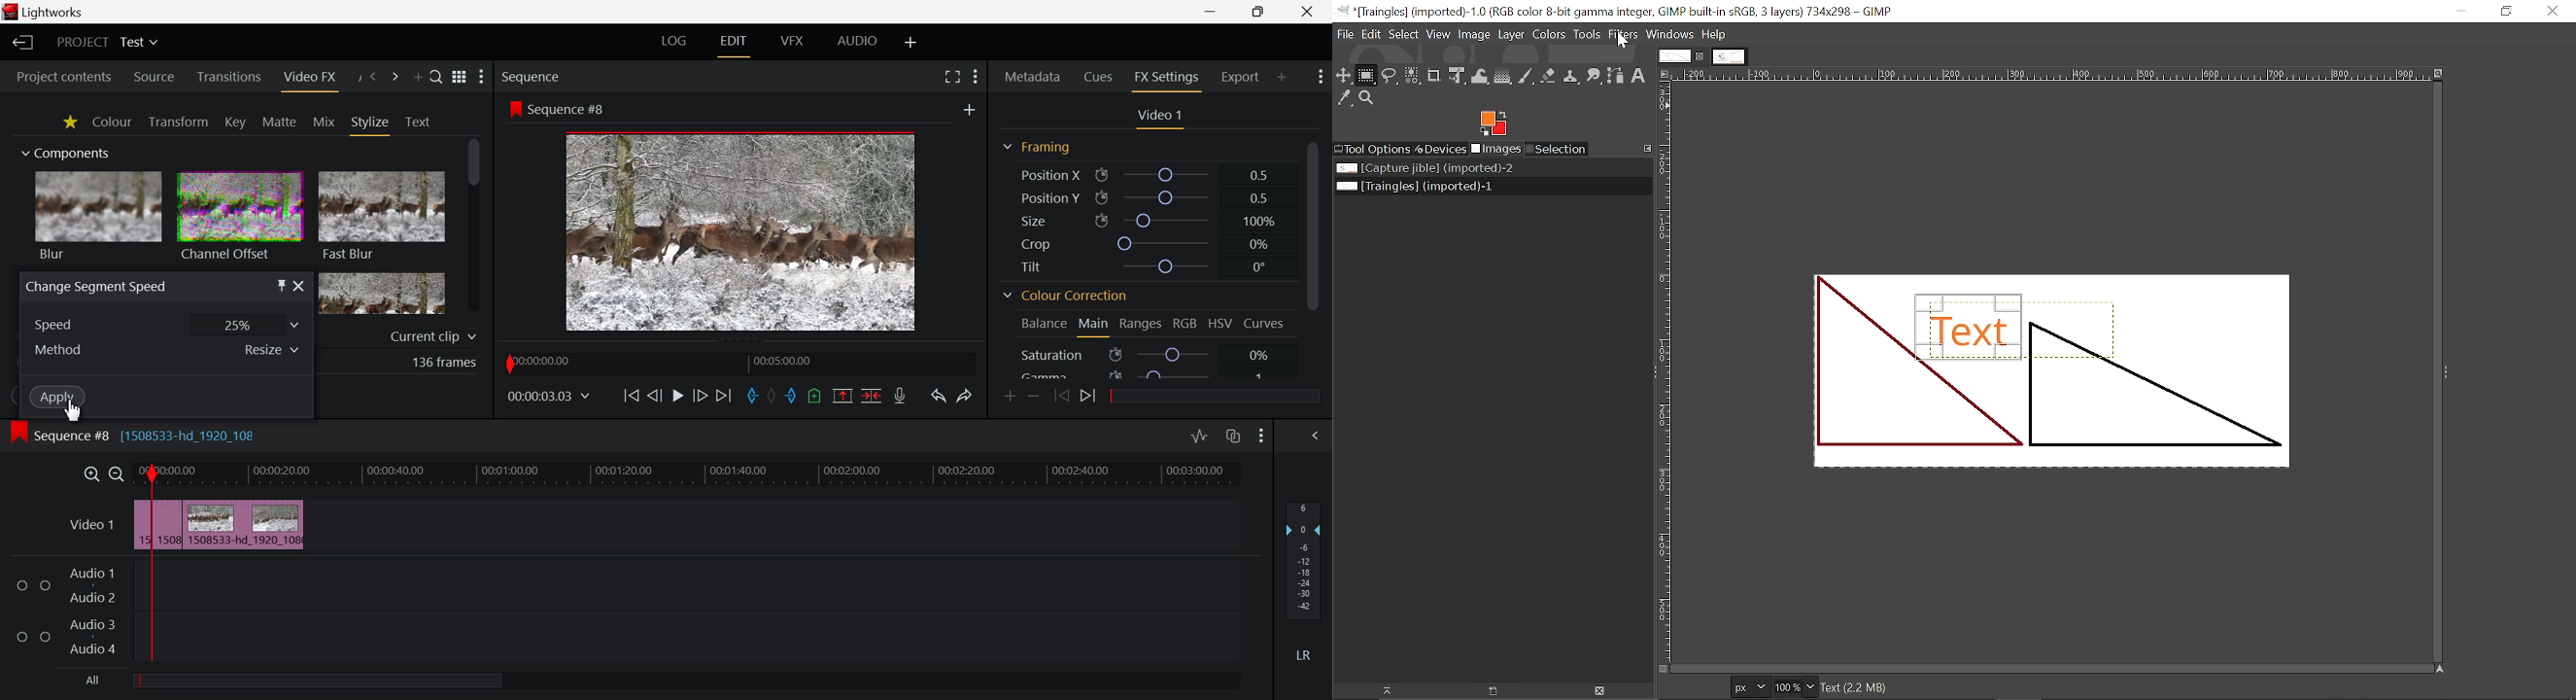  Describe the element at coordinates (91, 527) in the screenshot. I see `Video Layer` at that location.